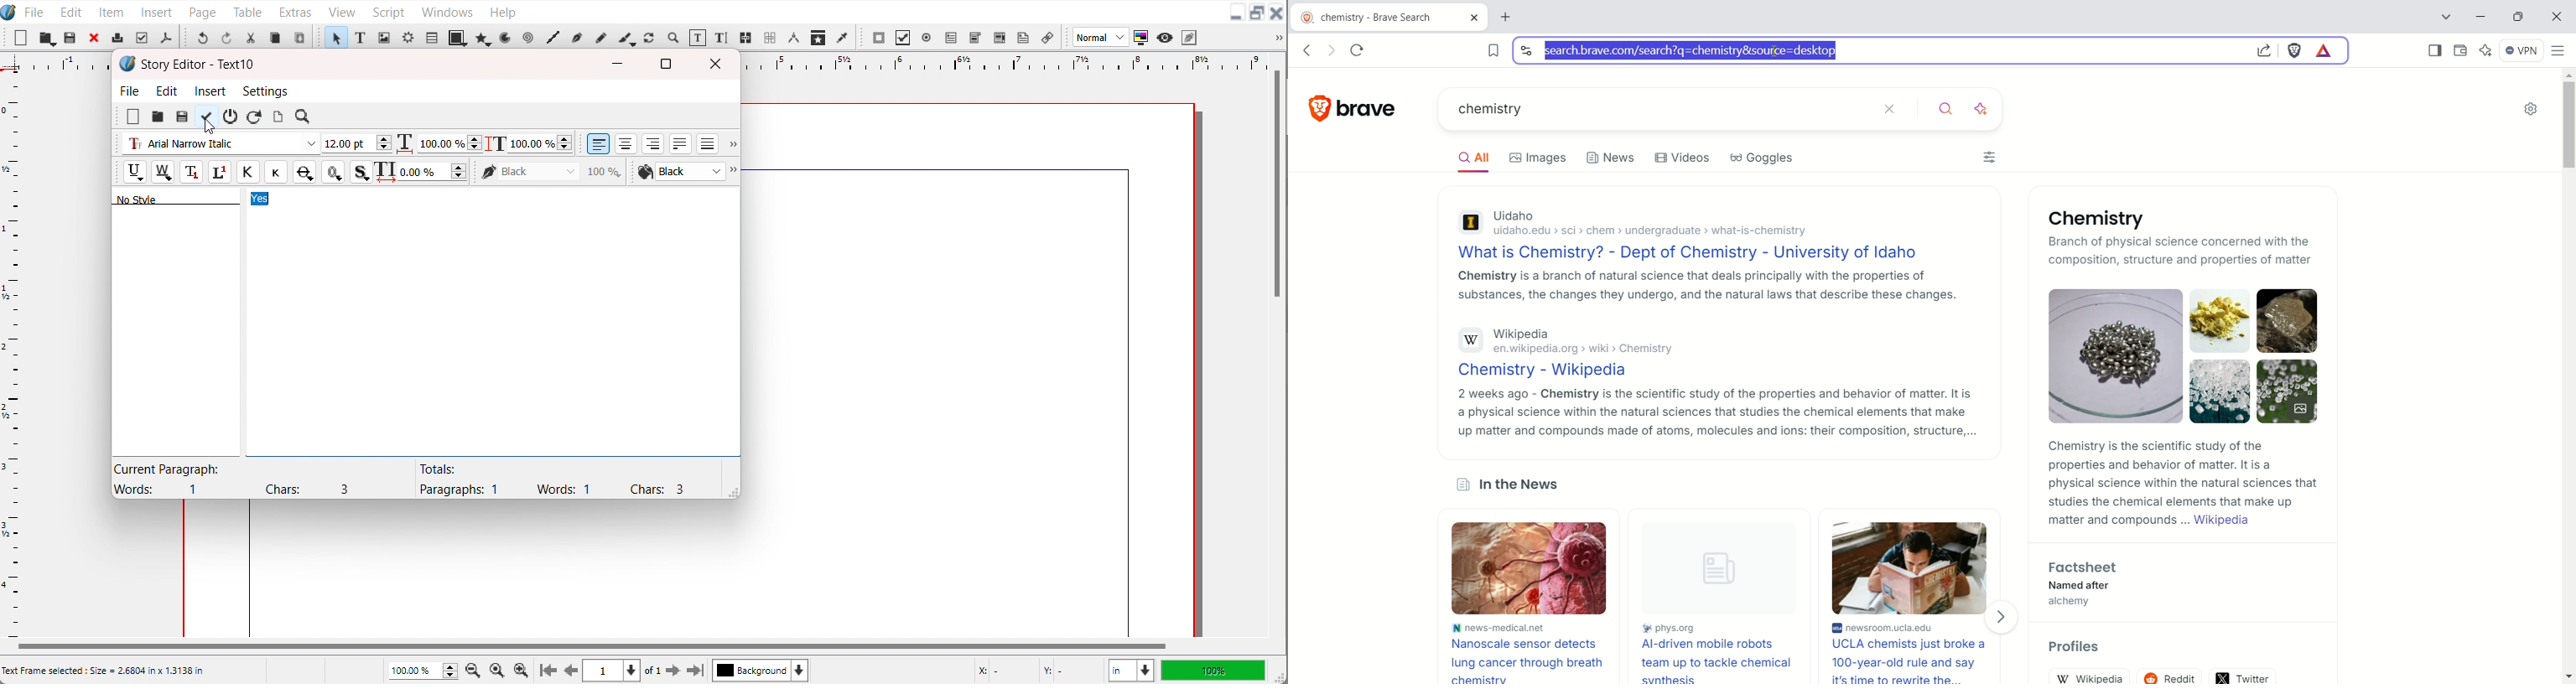  What do you see at coordinates (680, 172) in the screenshot?
I see `Text Color` at bounding box center [680, 172].